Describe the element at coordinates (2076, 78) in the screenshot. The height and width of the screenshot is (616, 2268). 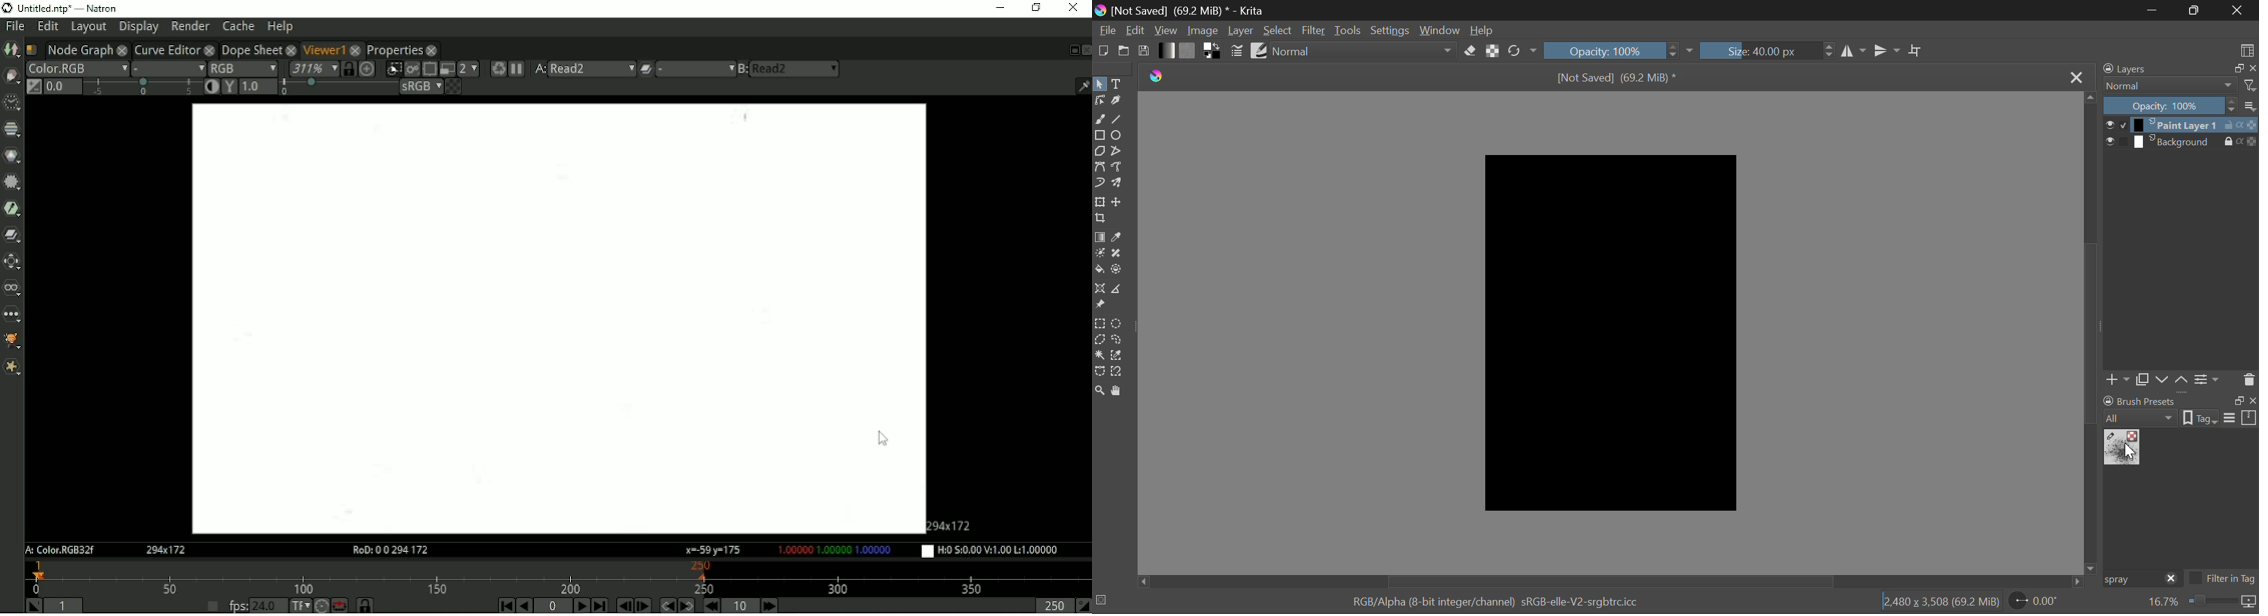
I see `Close` at that location.